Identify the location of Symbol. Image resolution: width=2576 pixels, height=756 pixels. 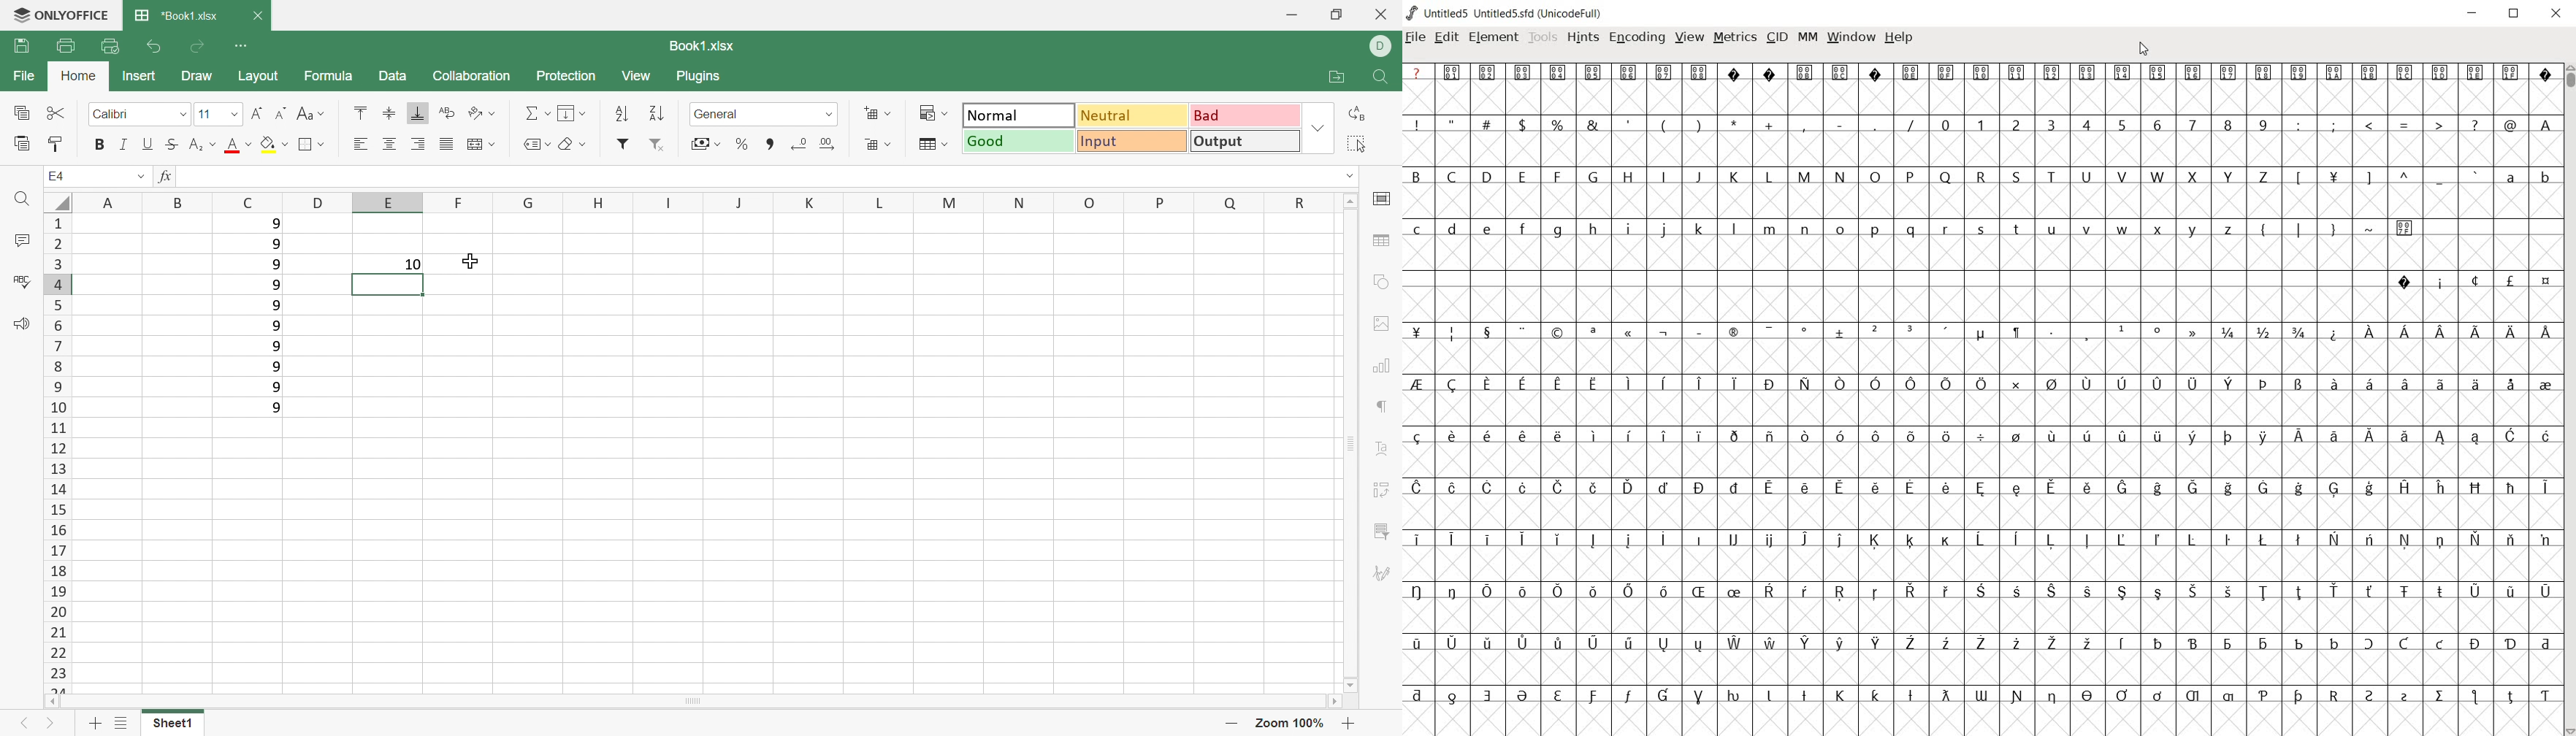
(2405, 74).